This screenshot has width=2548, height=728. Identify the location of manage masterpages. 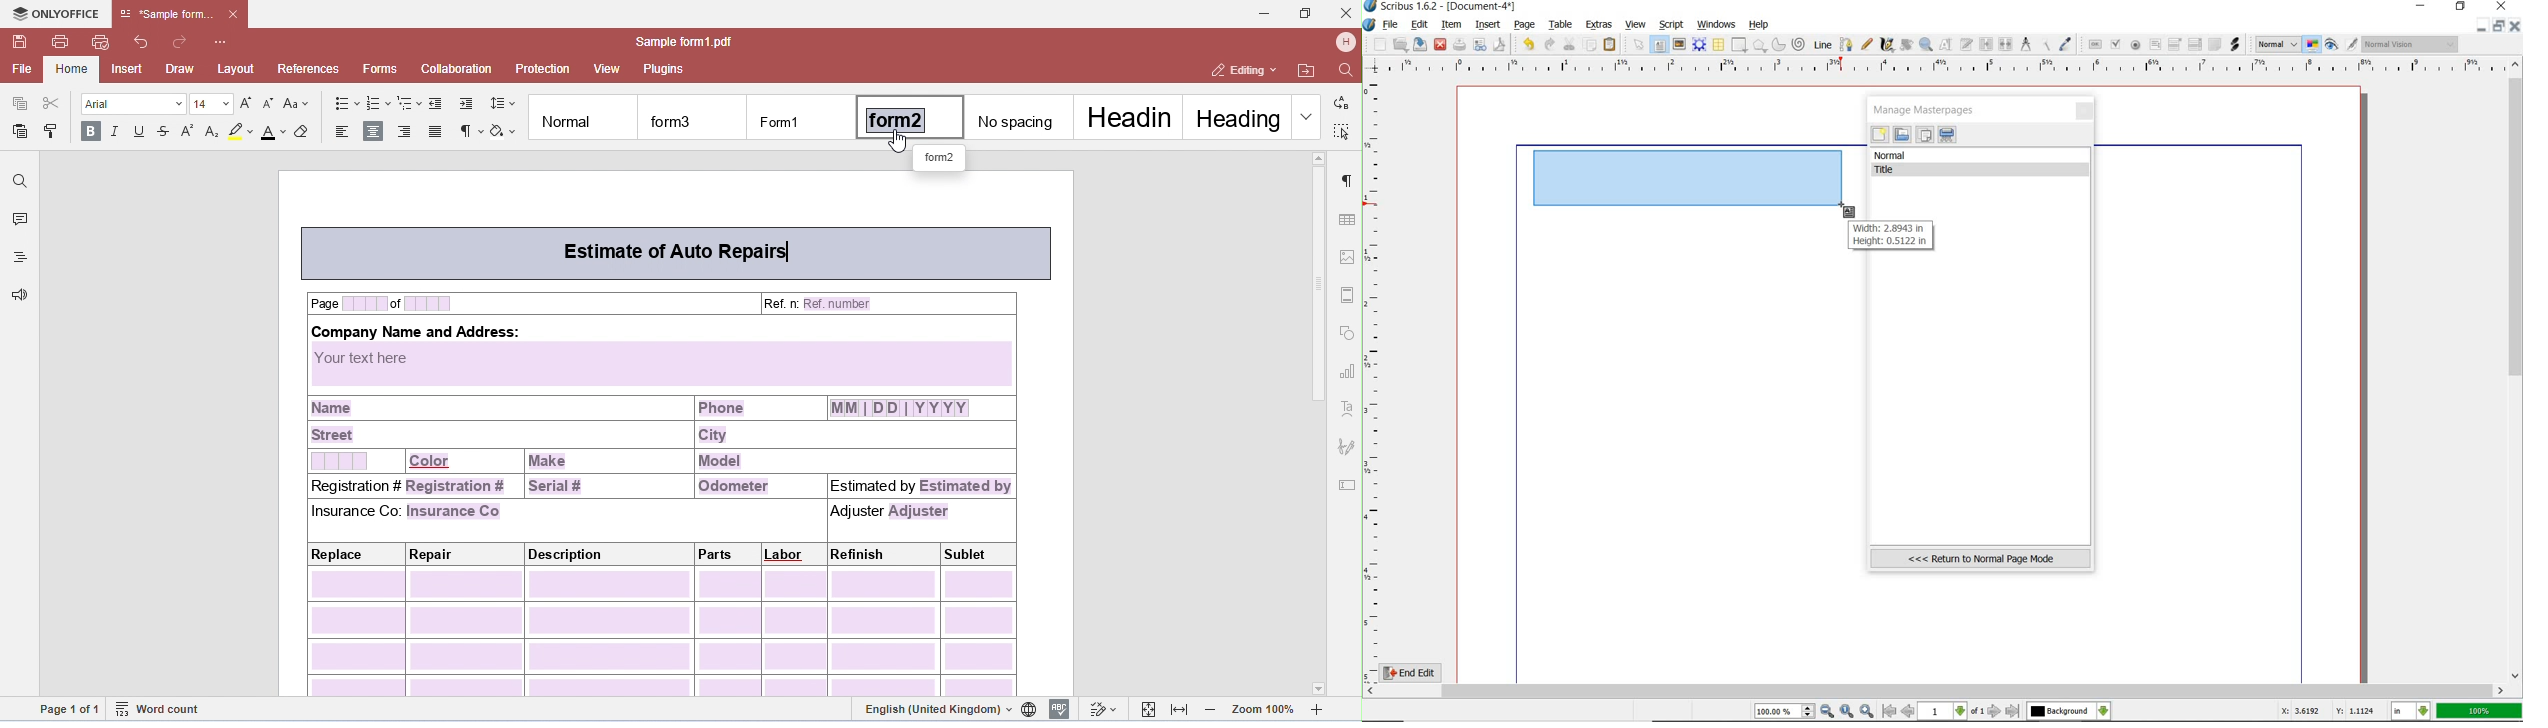
(1928, 109).